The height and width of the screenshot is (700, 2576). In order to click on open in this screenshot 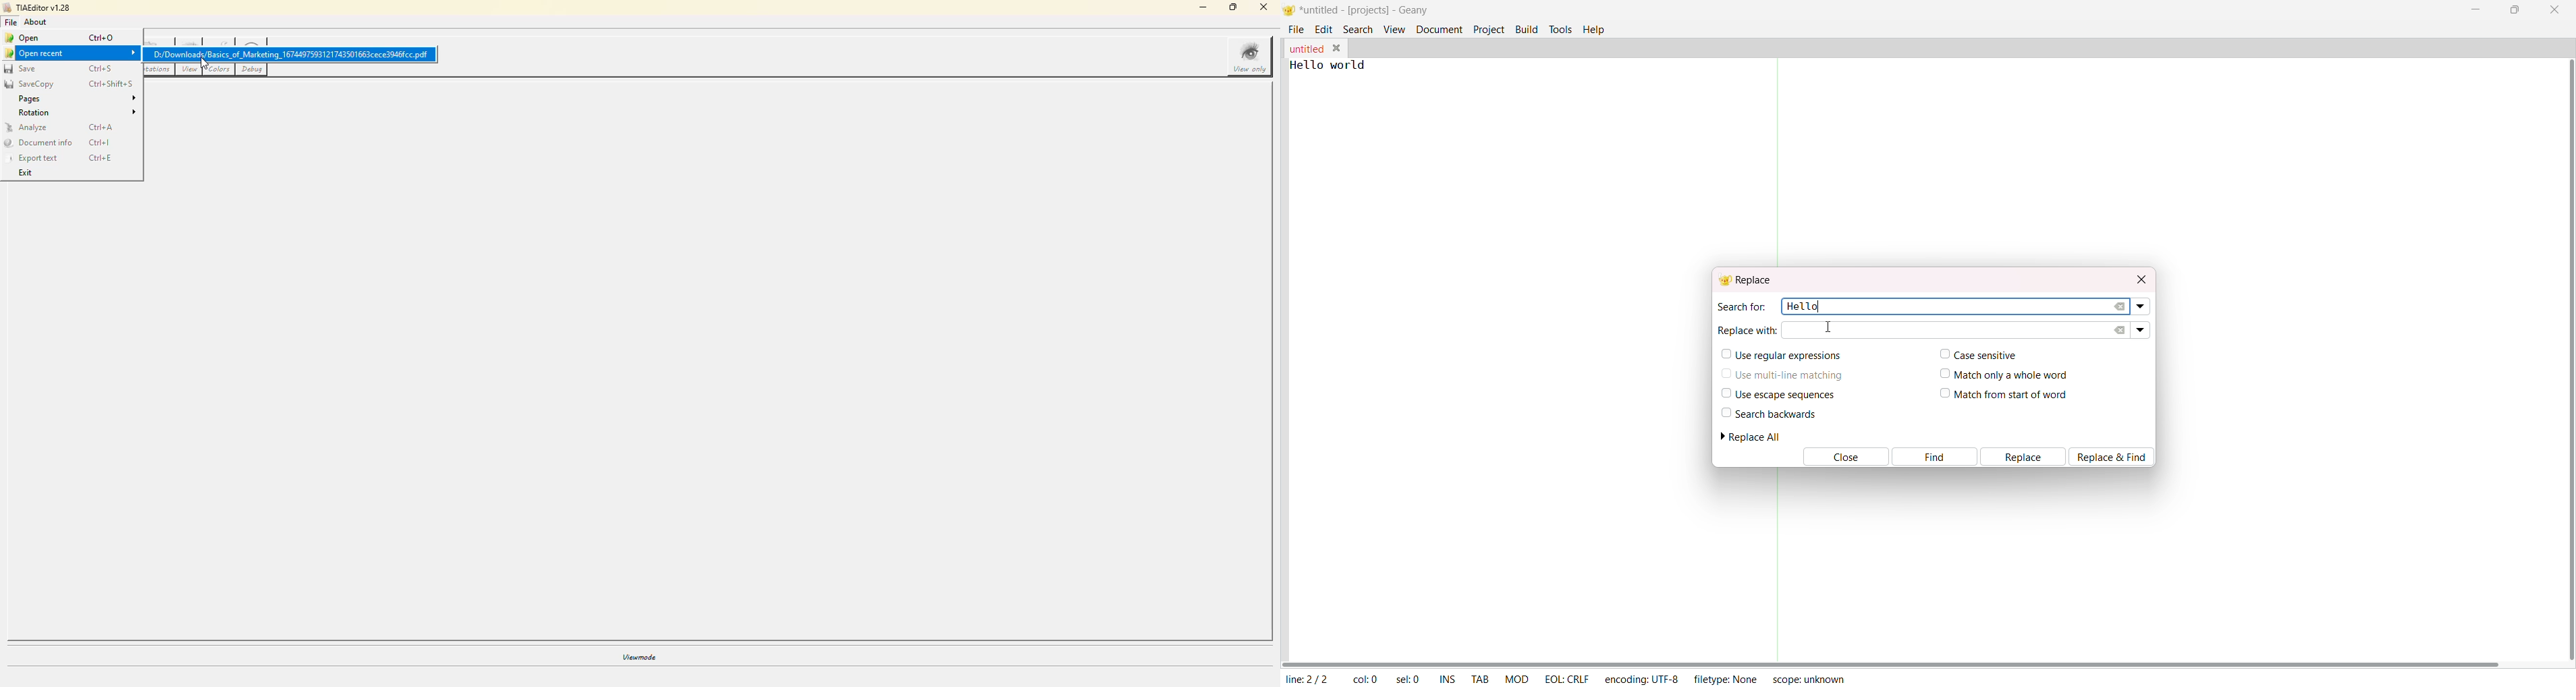, I will do `click(23, 38)`.